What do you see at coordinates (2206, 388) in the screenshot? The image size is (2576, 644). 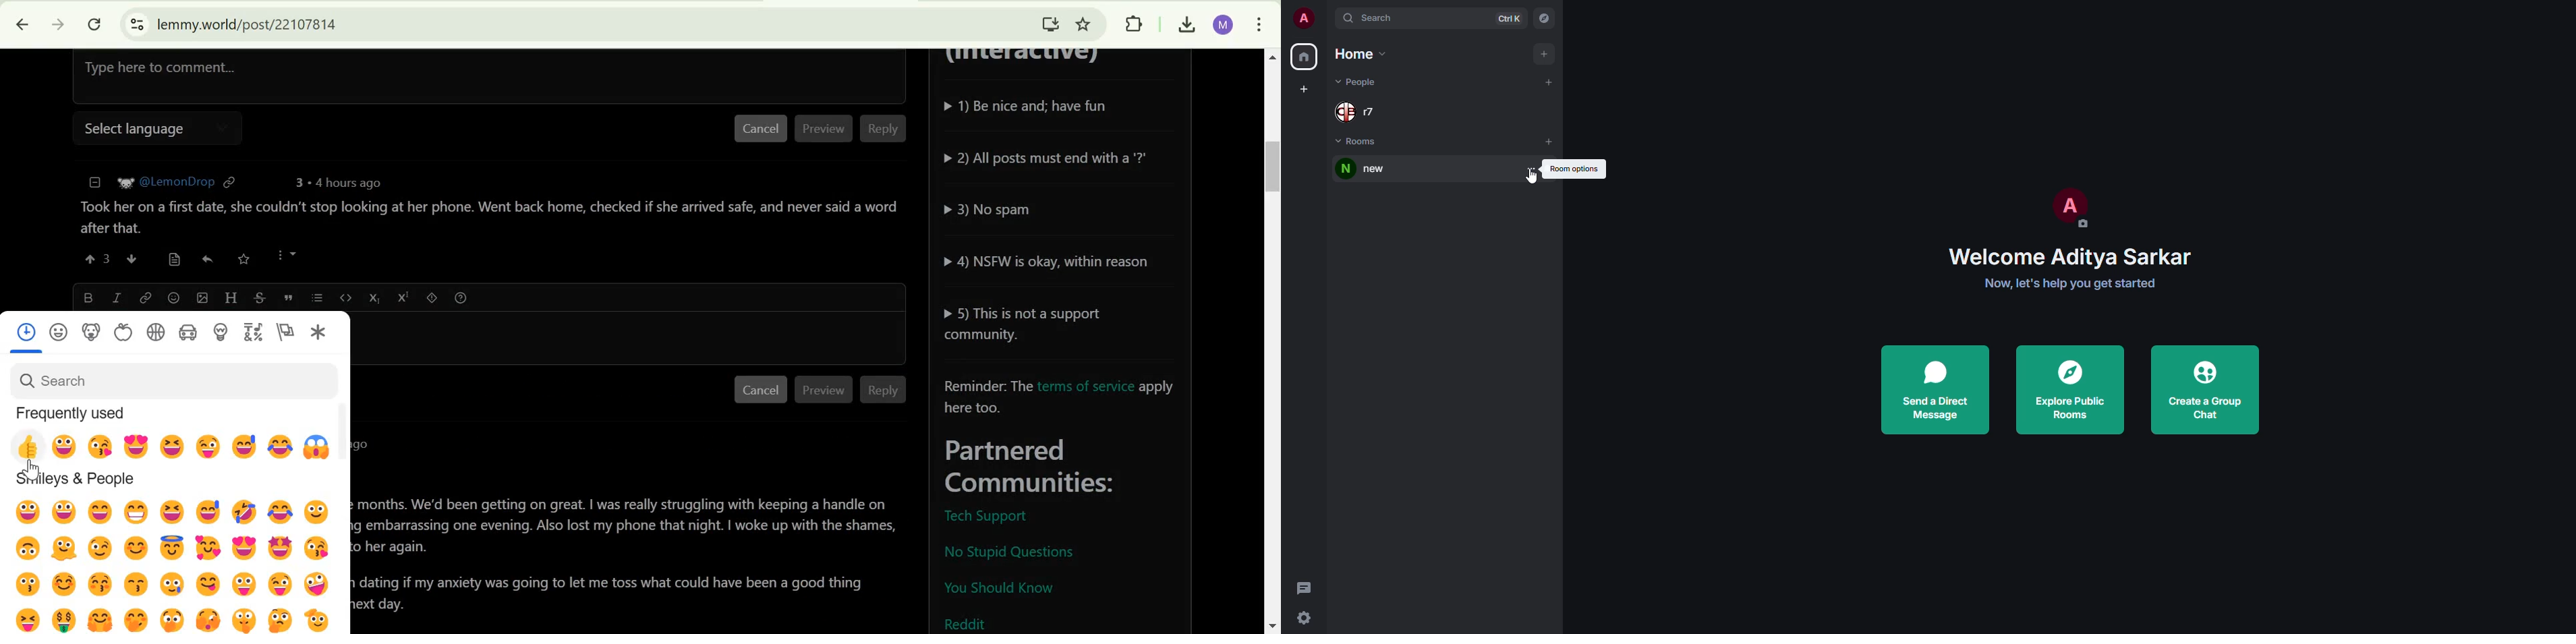 I see `create a group chat` at bounding box center [2206, 388].